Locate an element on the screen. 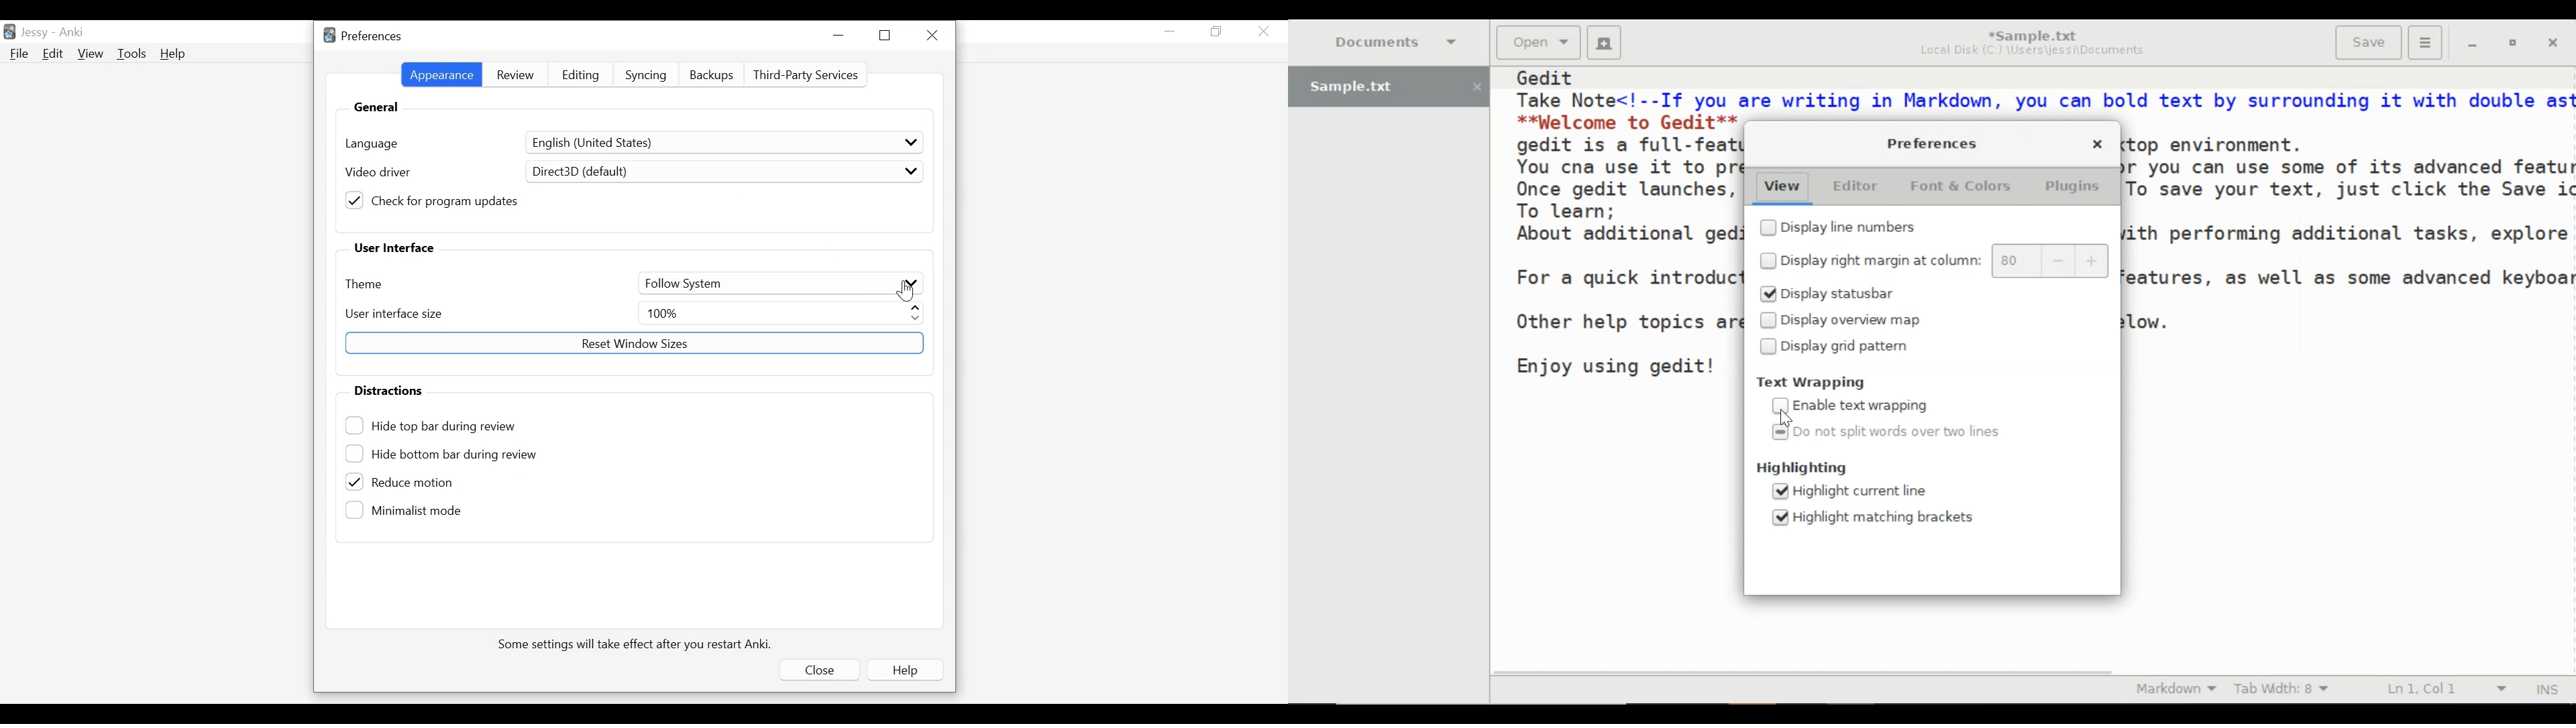 The height and width of the screenshot is (728, 2576). Close is located at coordinates (1263, 31).